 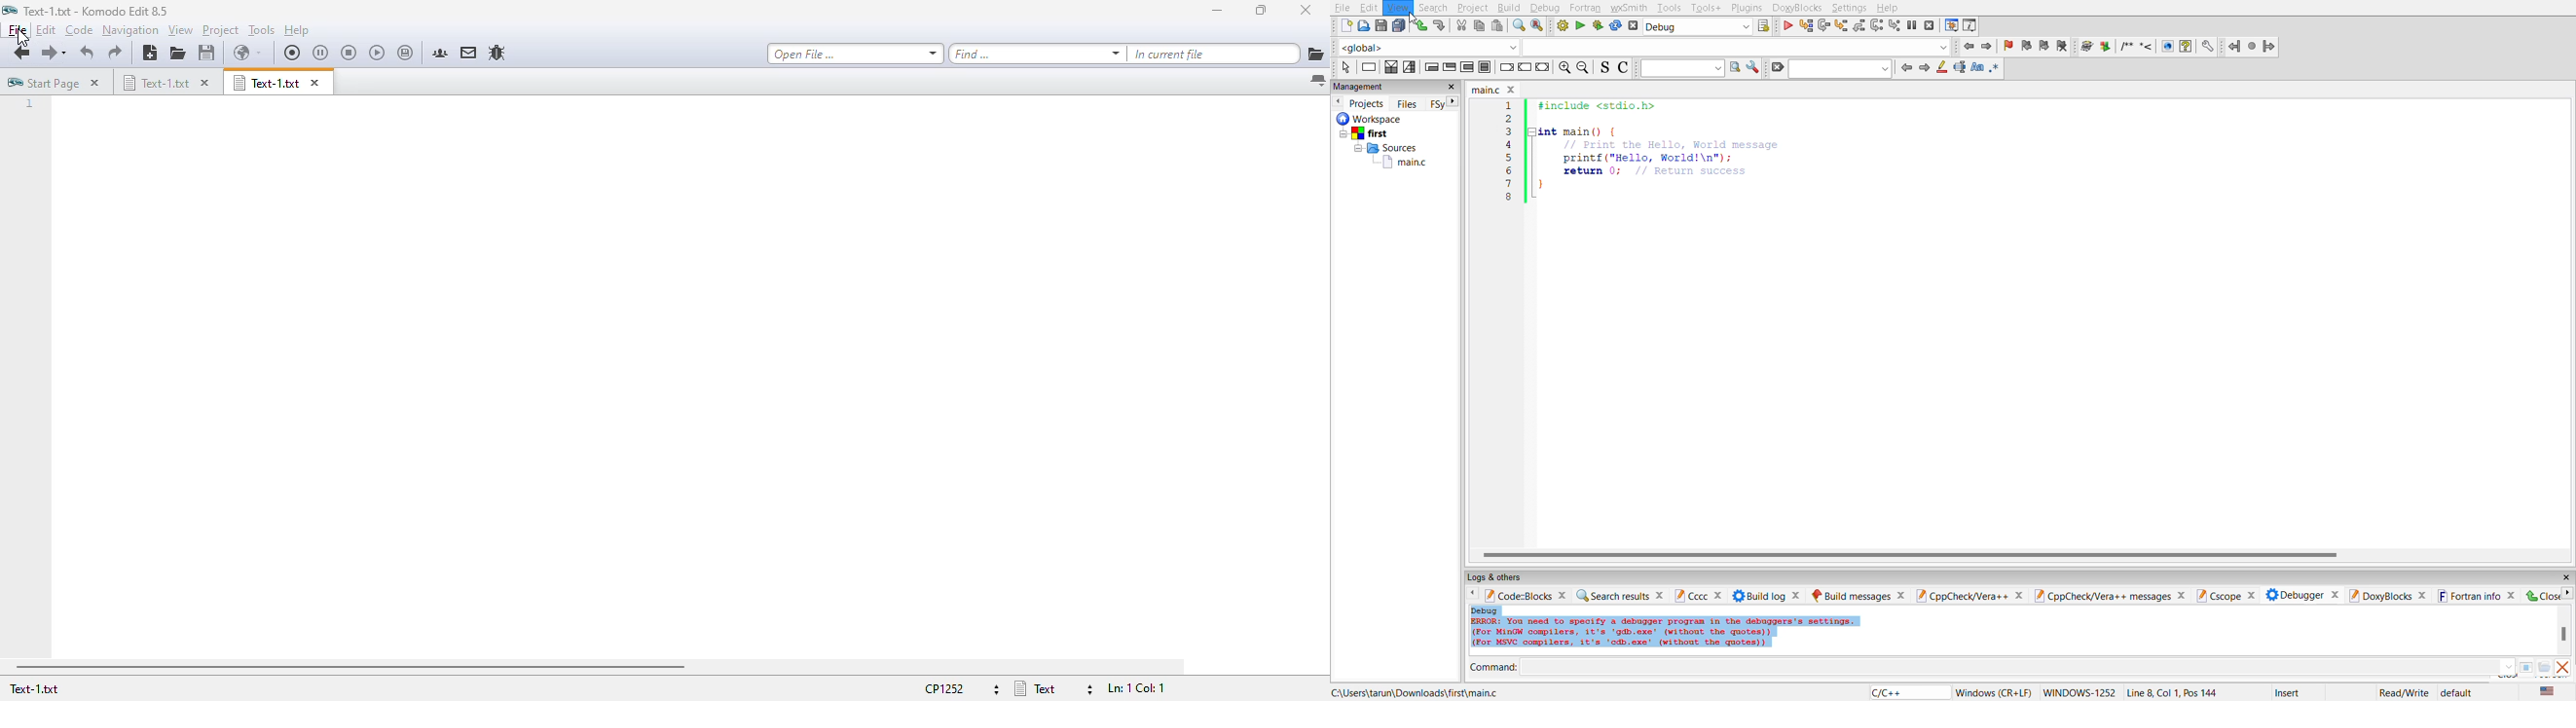 What do you see at coordinates (1998, 69) in the screenshot?
I see `use regex` at bounding box center [1998, 69].